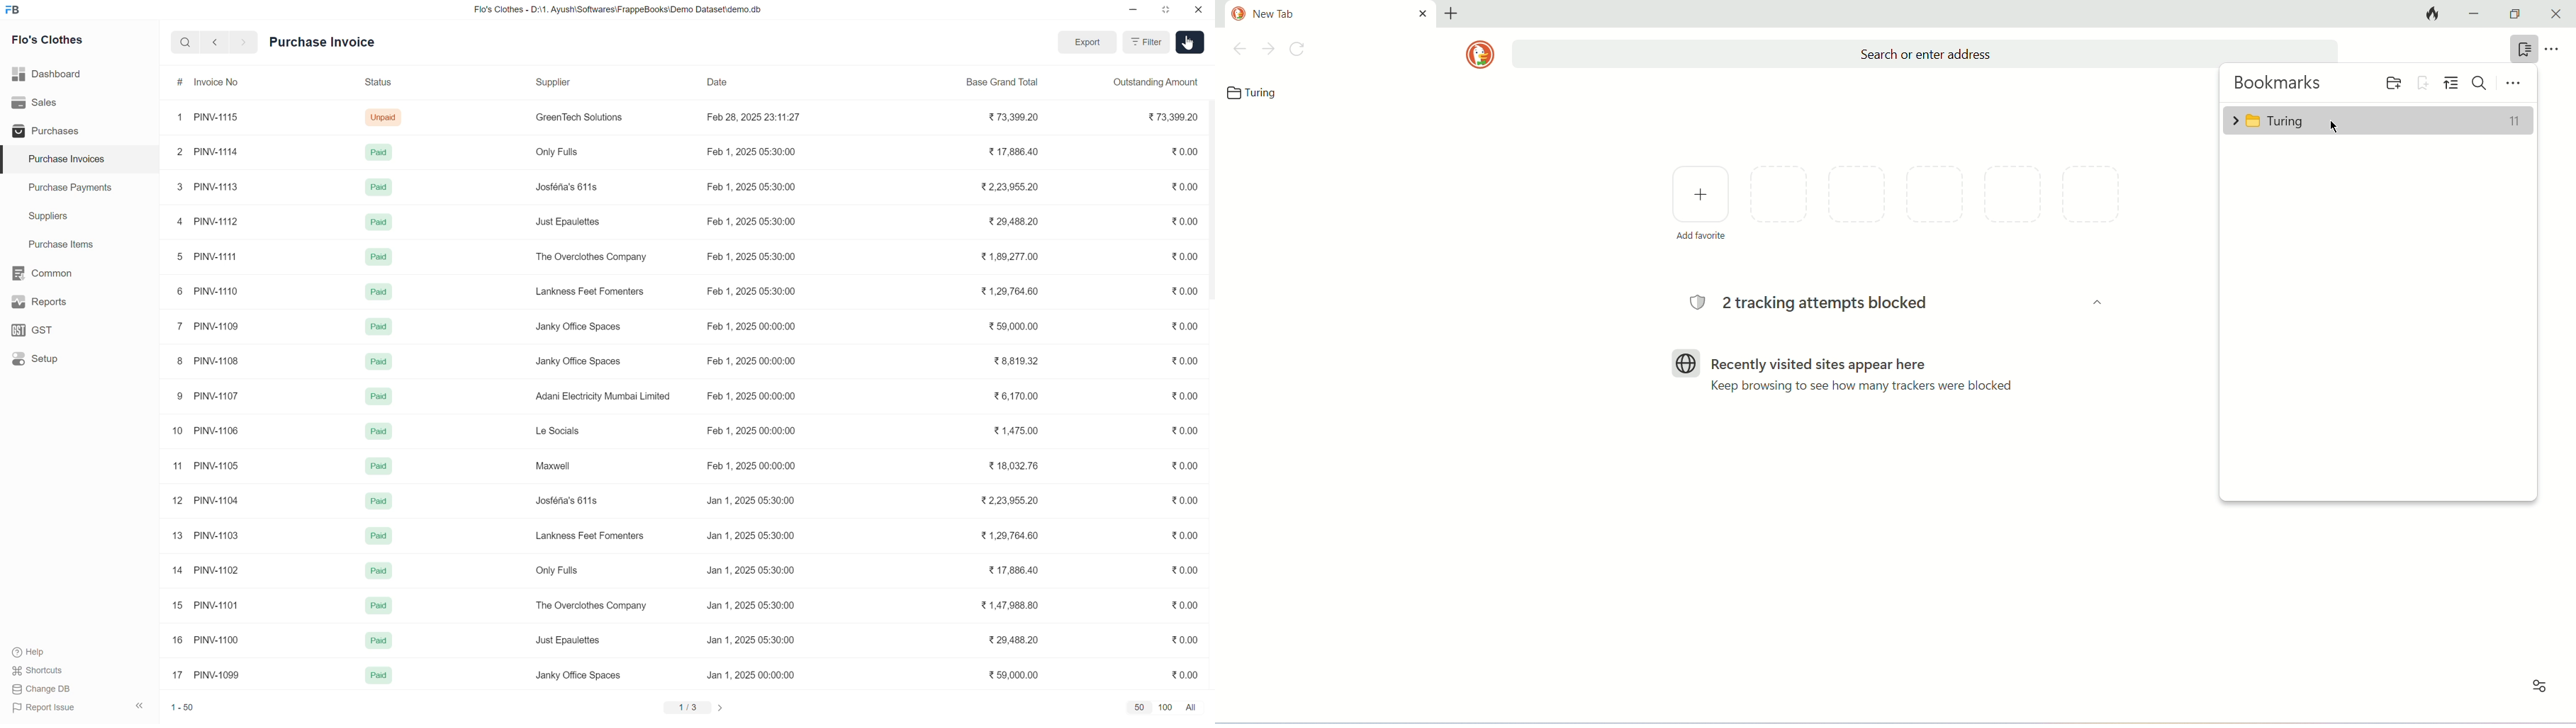 This screenshot has width=2576, height=728. Describe the element at coordinates (376, 536) in the screenshot. I see `Paid` at that location.